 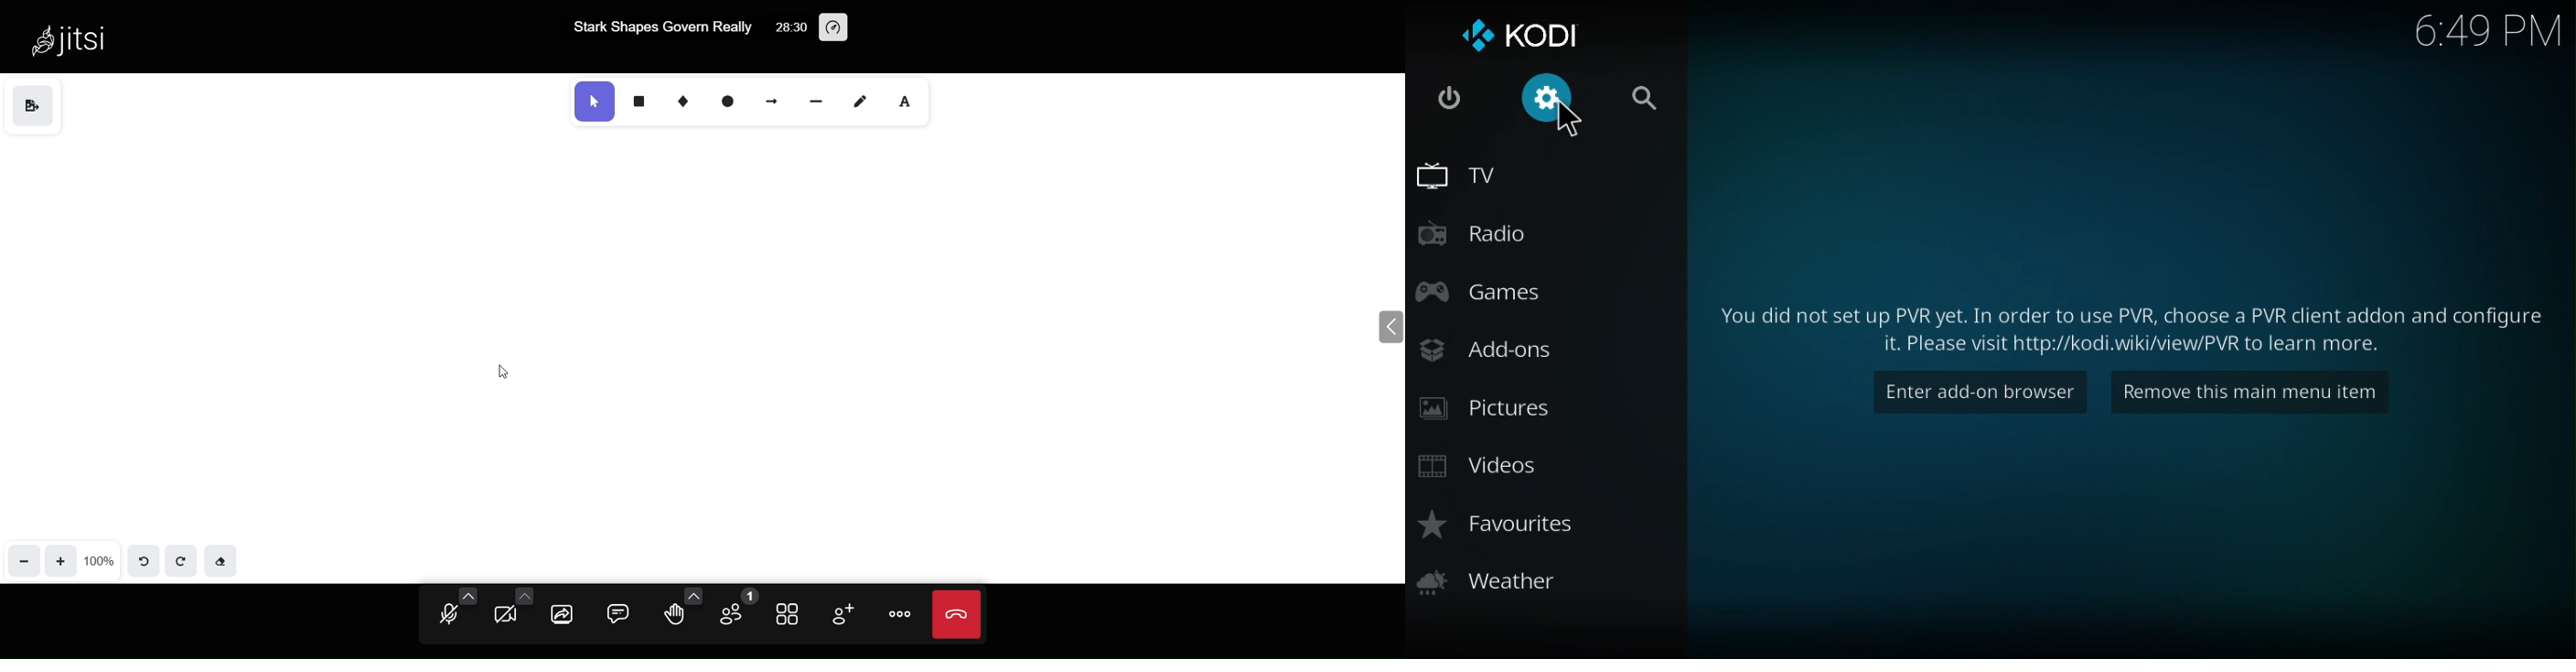 What do you see at coordinates (79, 39) in the screenshot?
I see `Jitsi` at bounding box center [79, 39].